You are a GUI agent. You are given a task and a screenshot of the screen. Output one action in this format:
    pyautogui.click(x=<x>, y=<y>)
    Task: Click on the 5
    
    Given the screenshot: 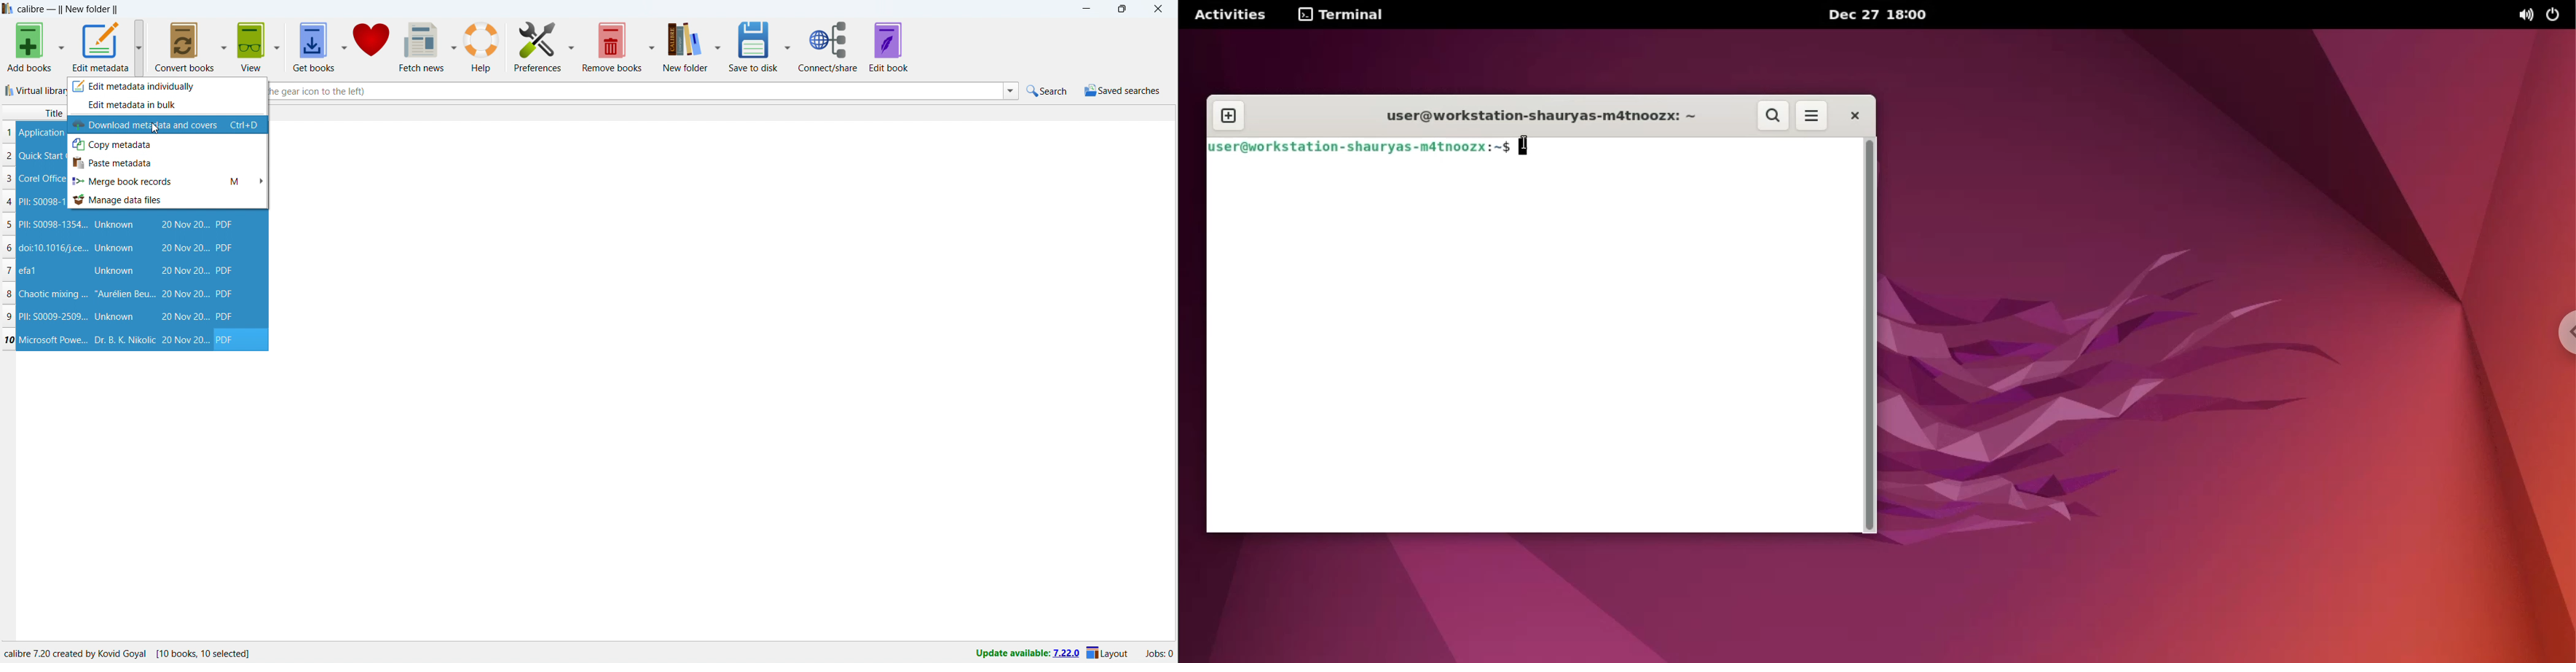 What is the action you would take?
    pyautogui.click(x=8, y=226)
    